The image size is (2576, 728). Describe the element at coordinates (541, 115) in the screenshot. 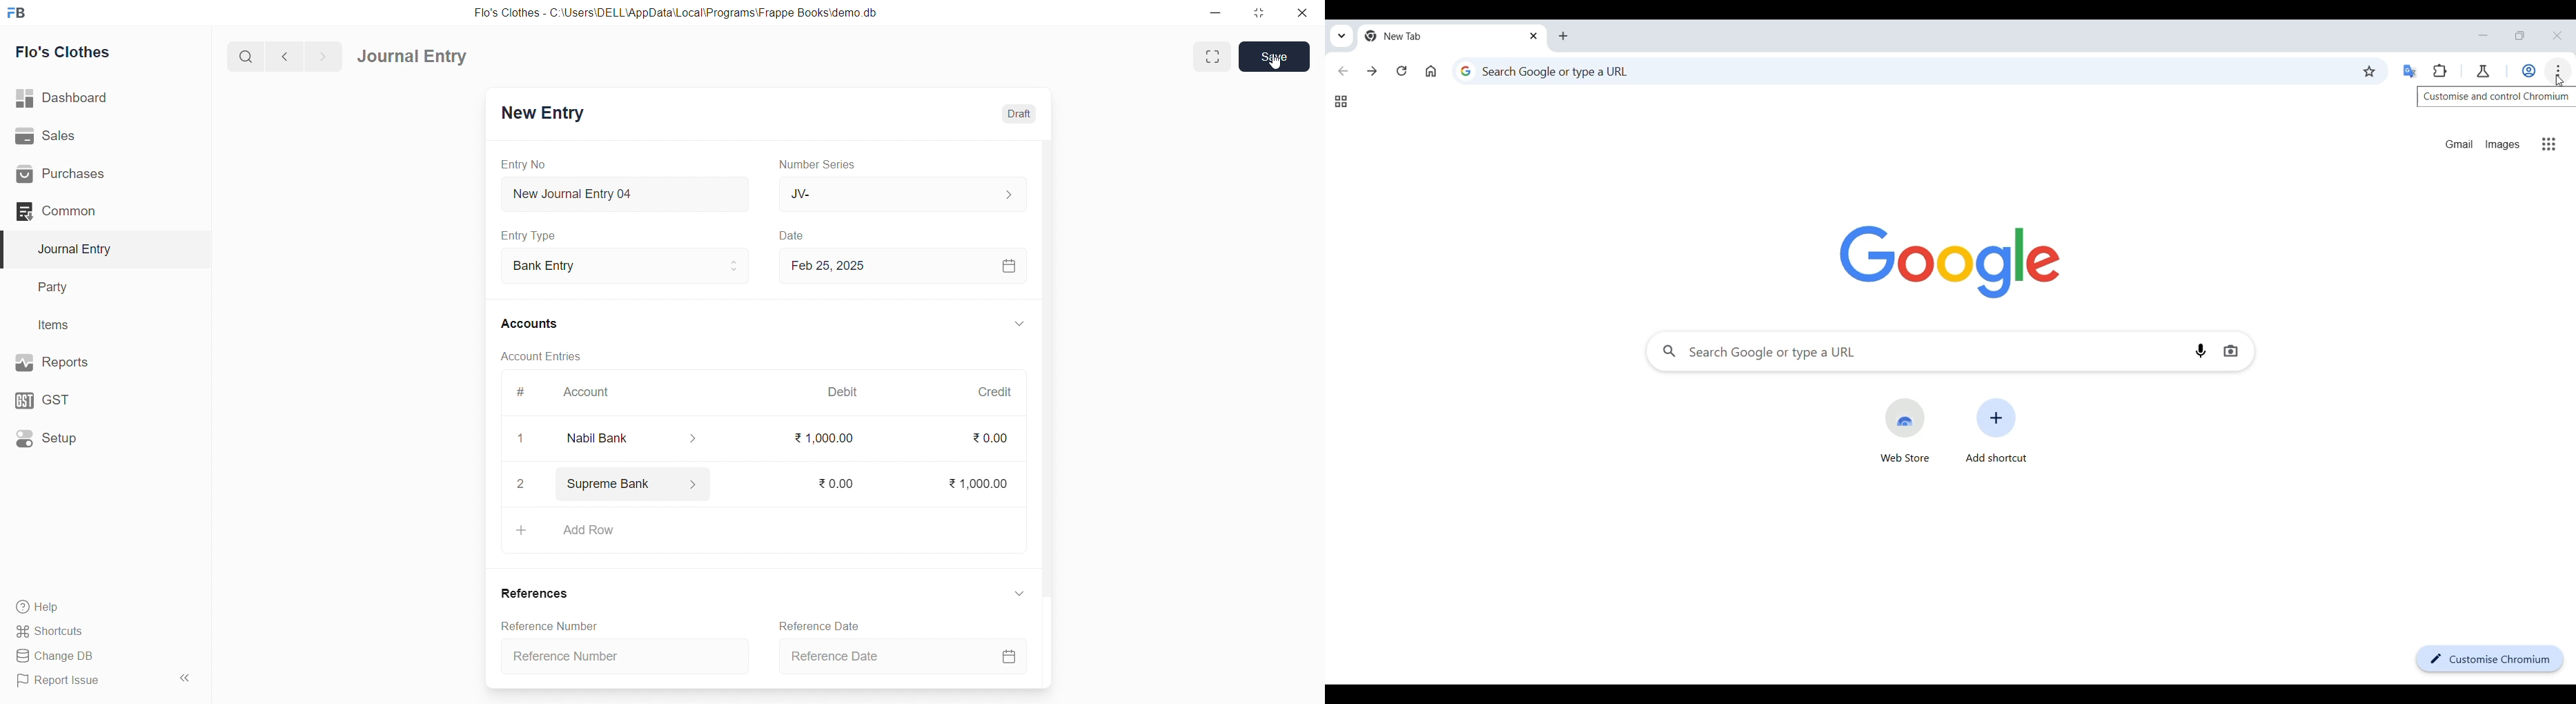

I see `New Entry` at that location.